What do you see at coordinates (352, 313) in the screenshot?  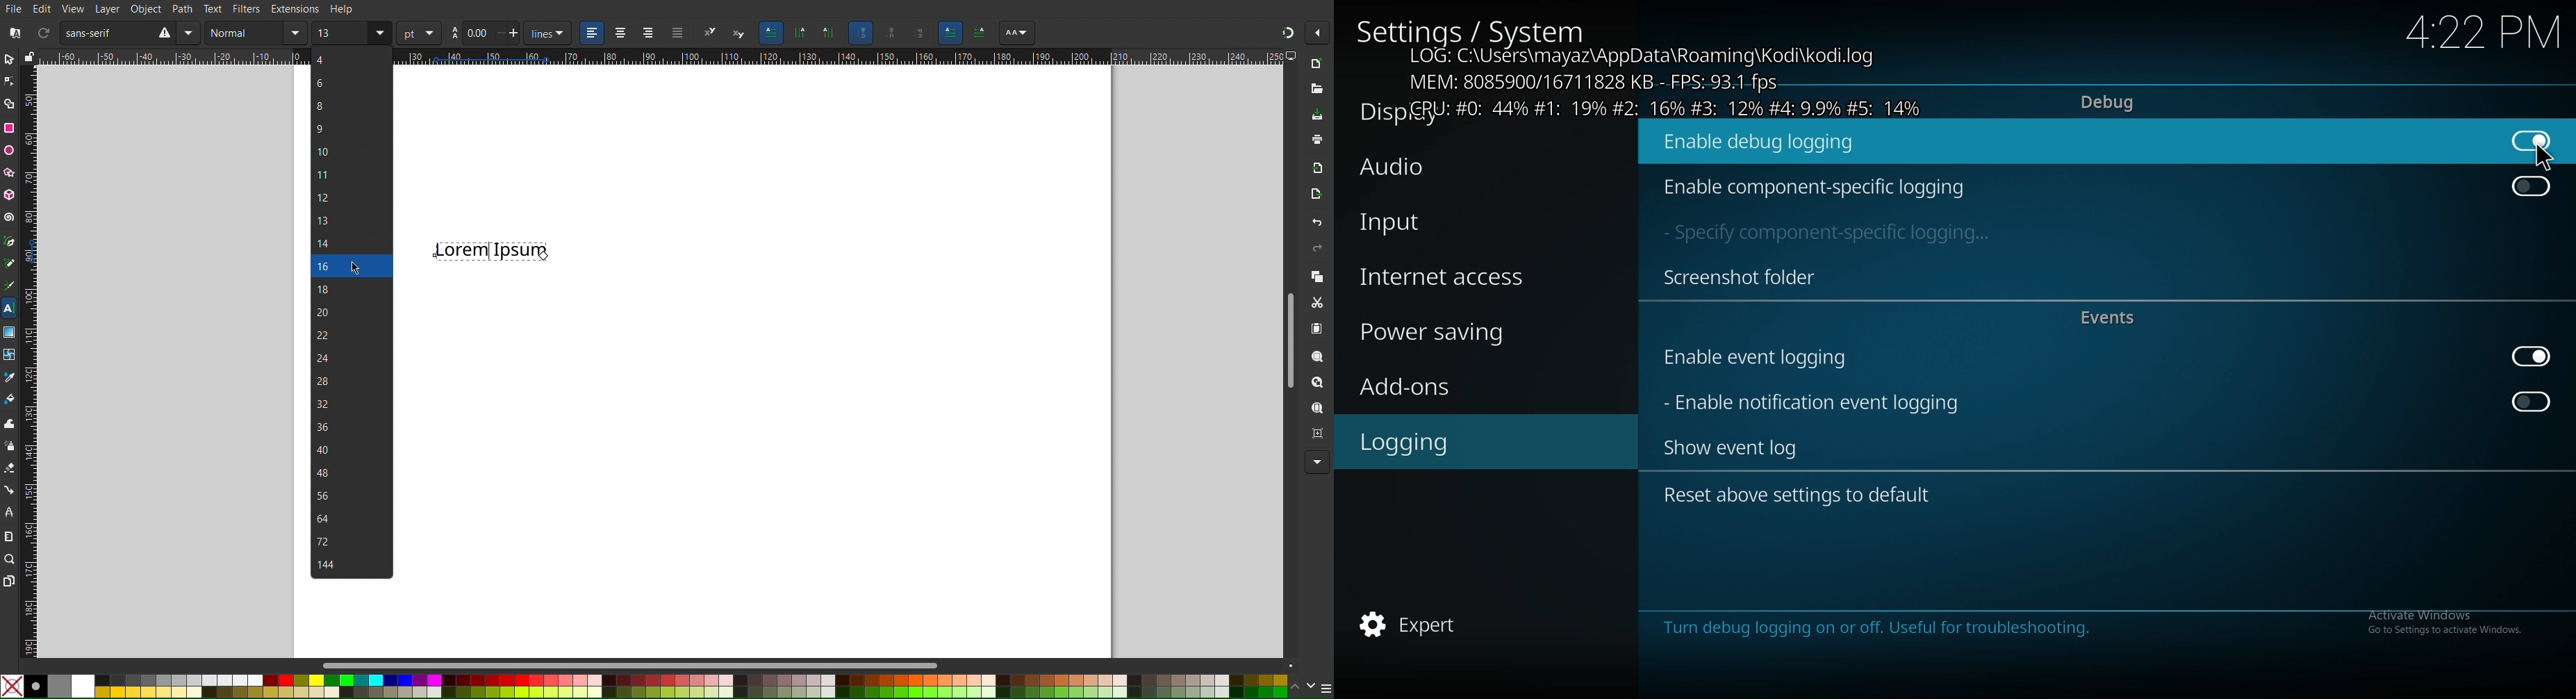 I see `Font sizes` at bounding box center [352, 313].